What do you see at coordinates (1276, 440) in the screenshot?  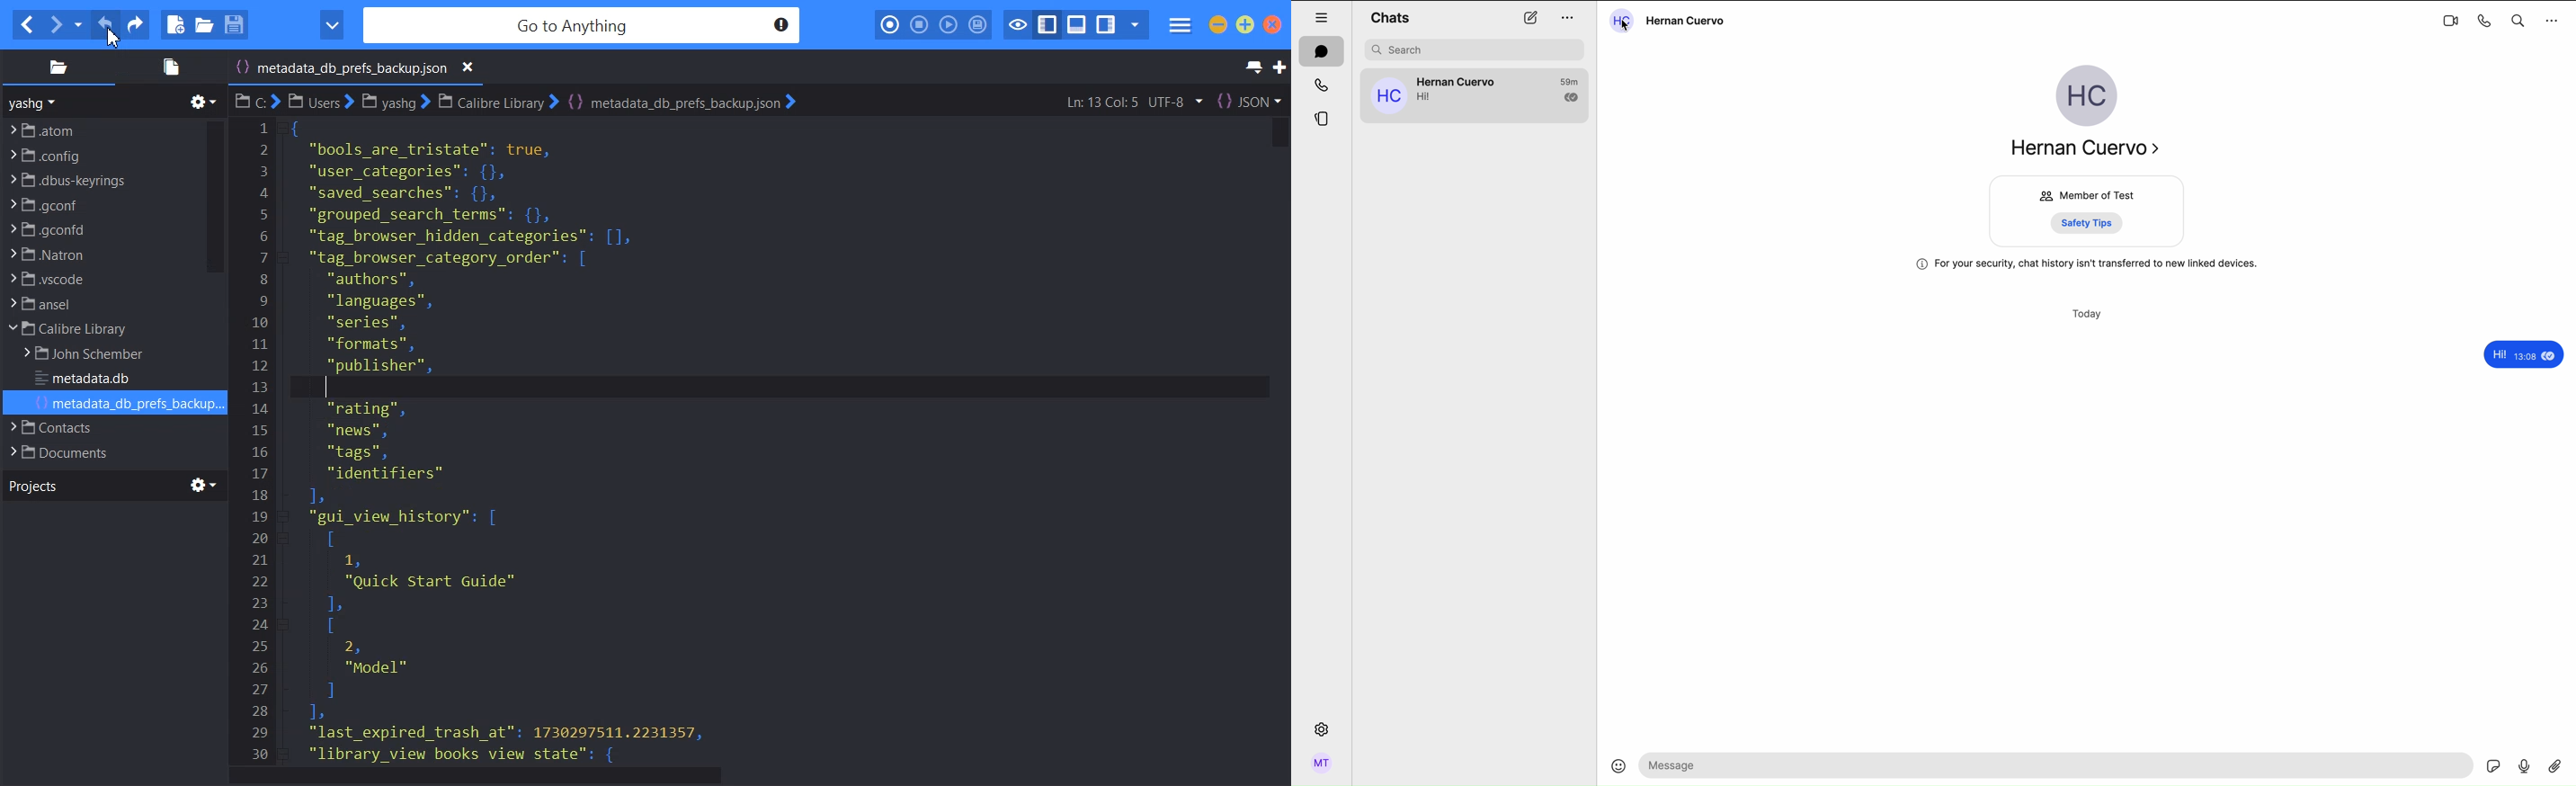 I see `Vertical scroll bar` at bounding box center [1276, 440].